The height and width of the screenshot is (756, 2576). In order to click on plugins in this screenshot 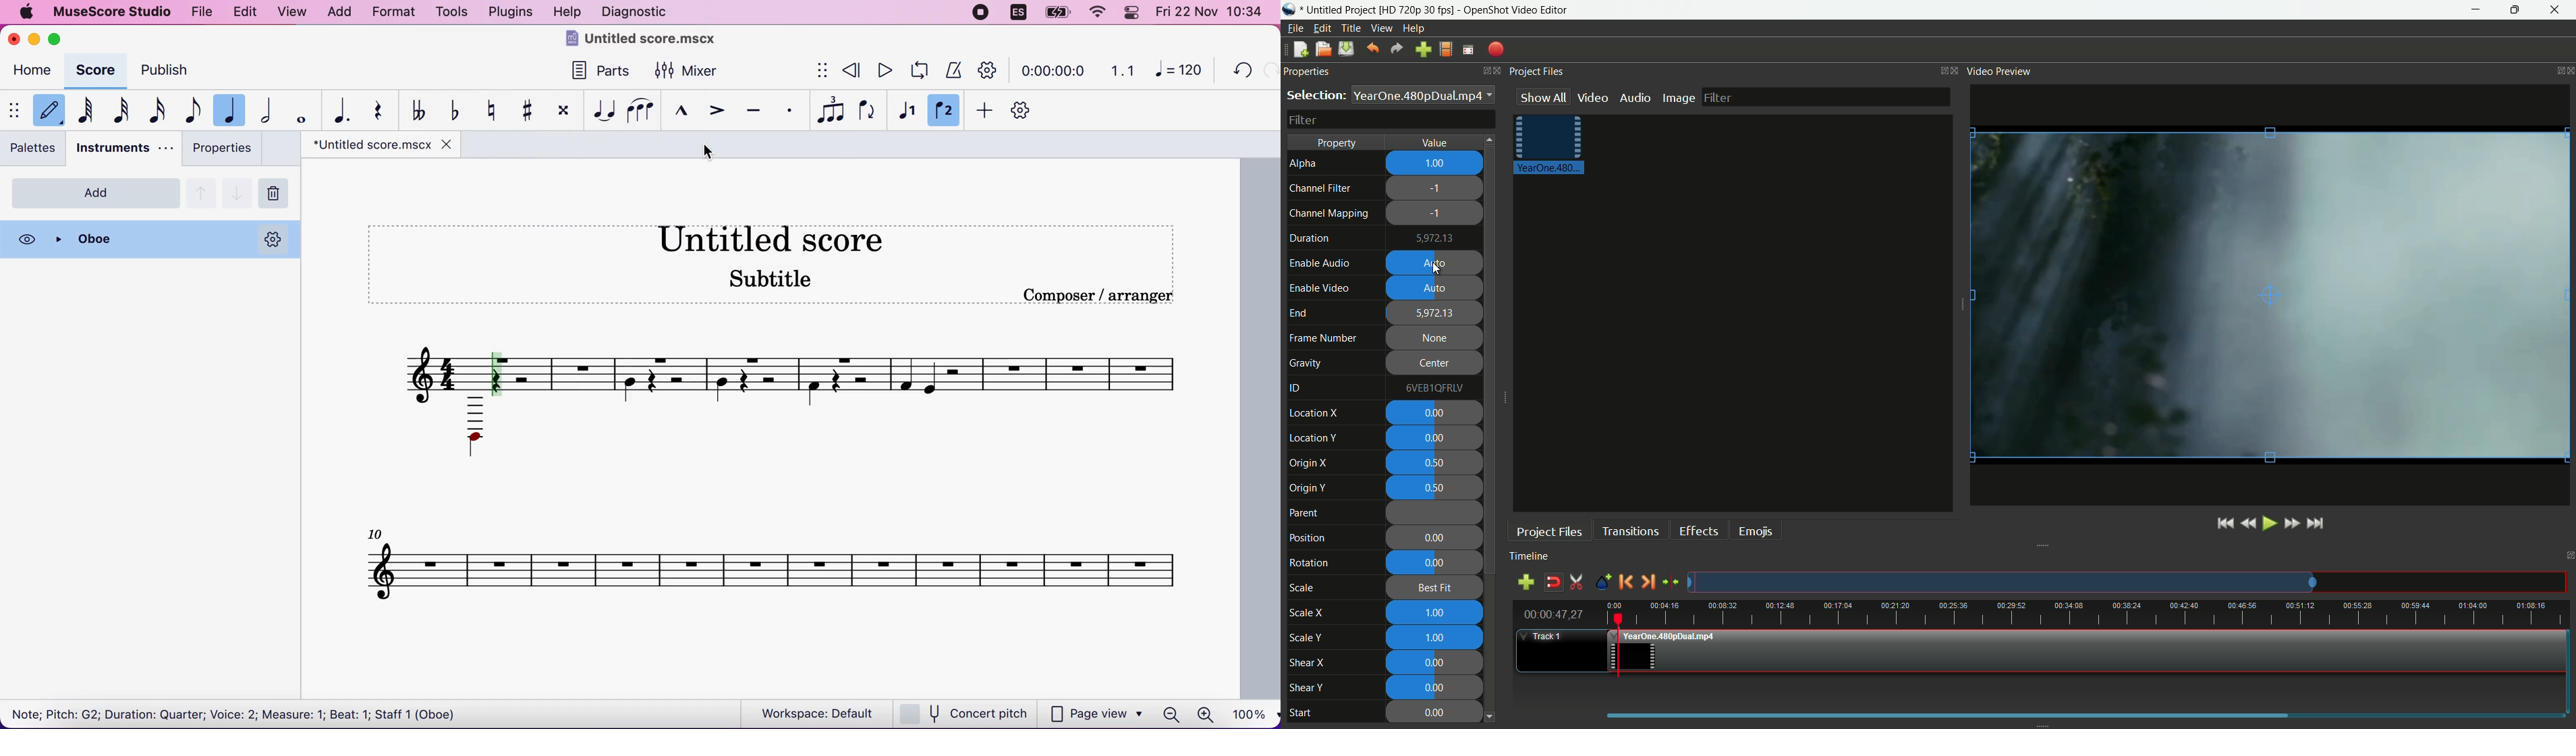, I will do `click(512, 12)`.